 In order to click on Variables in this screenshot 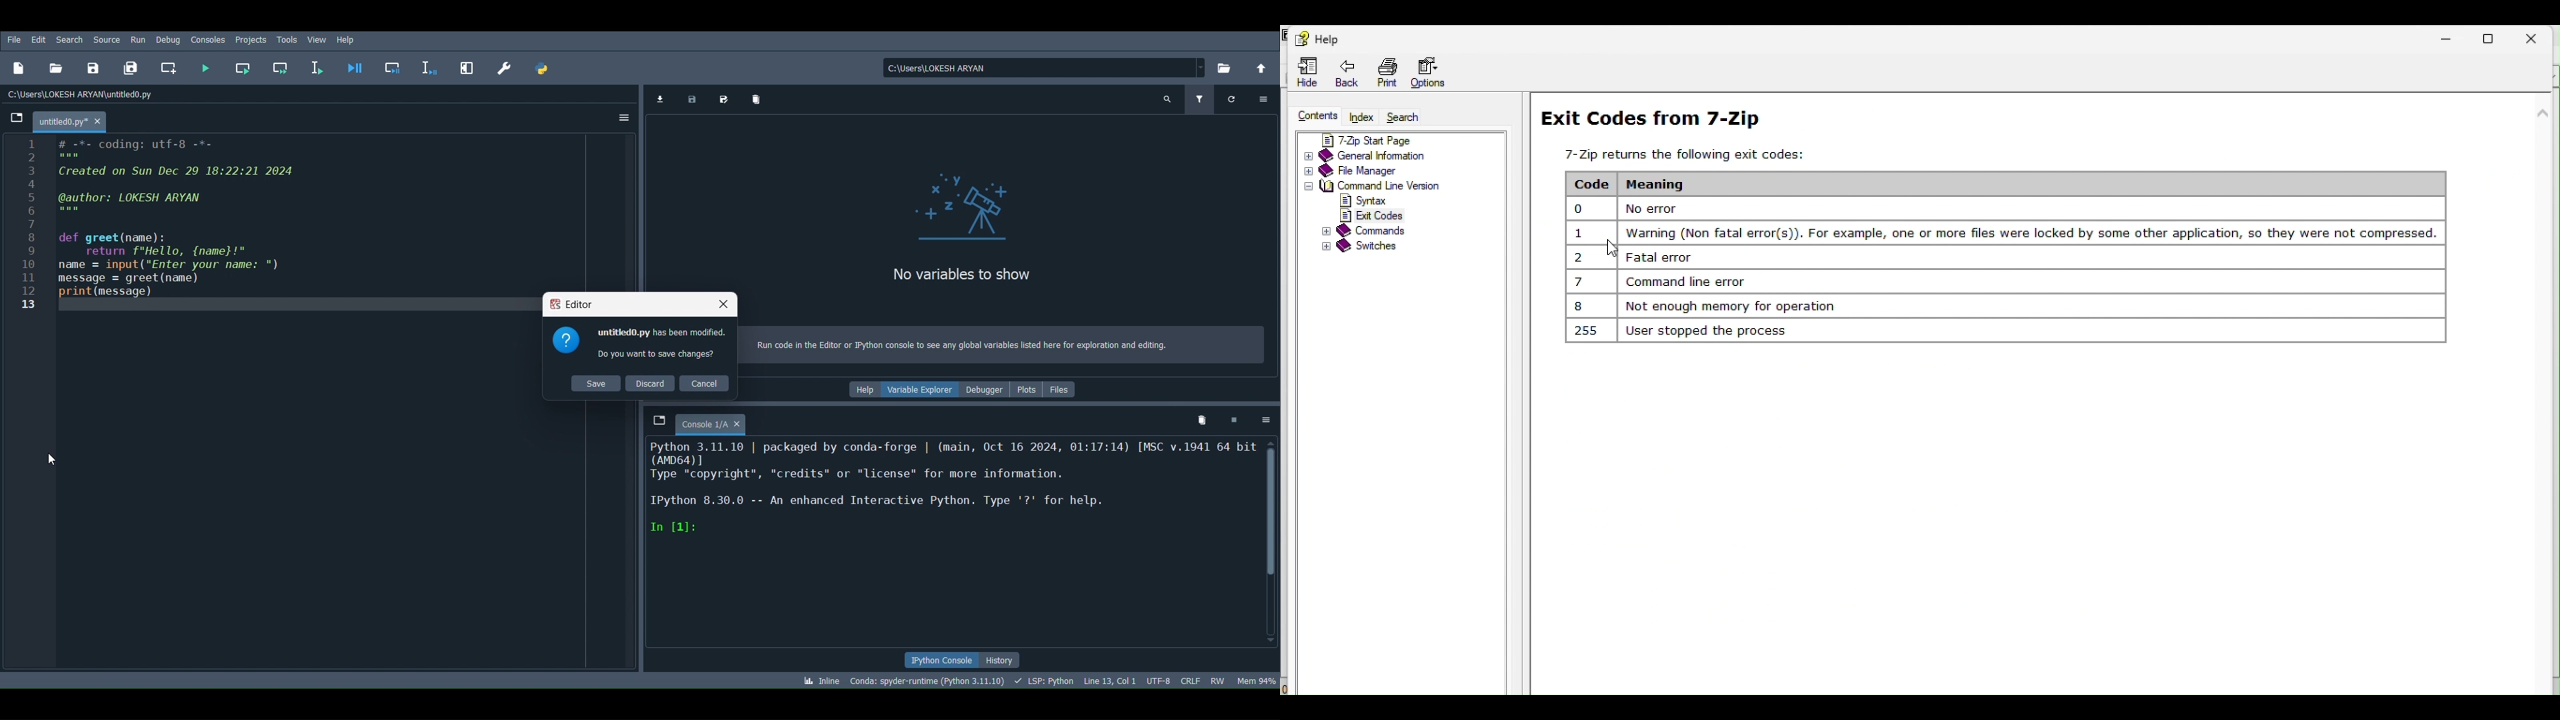, I will do `click(961, 206)`.